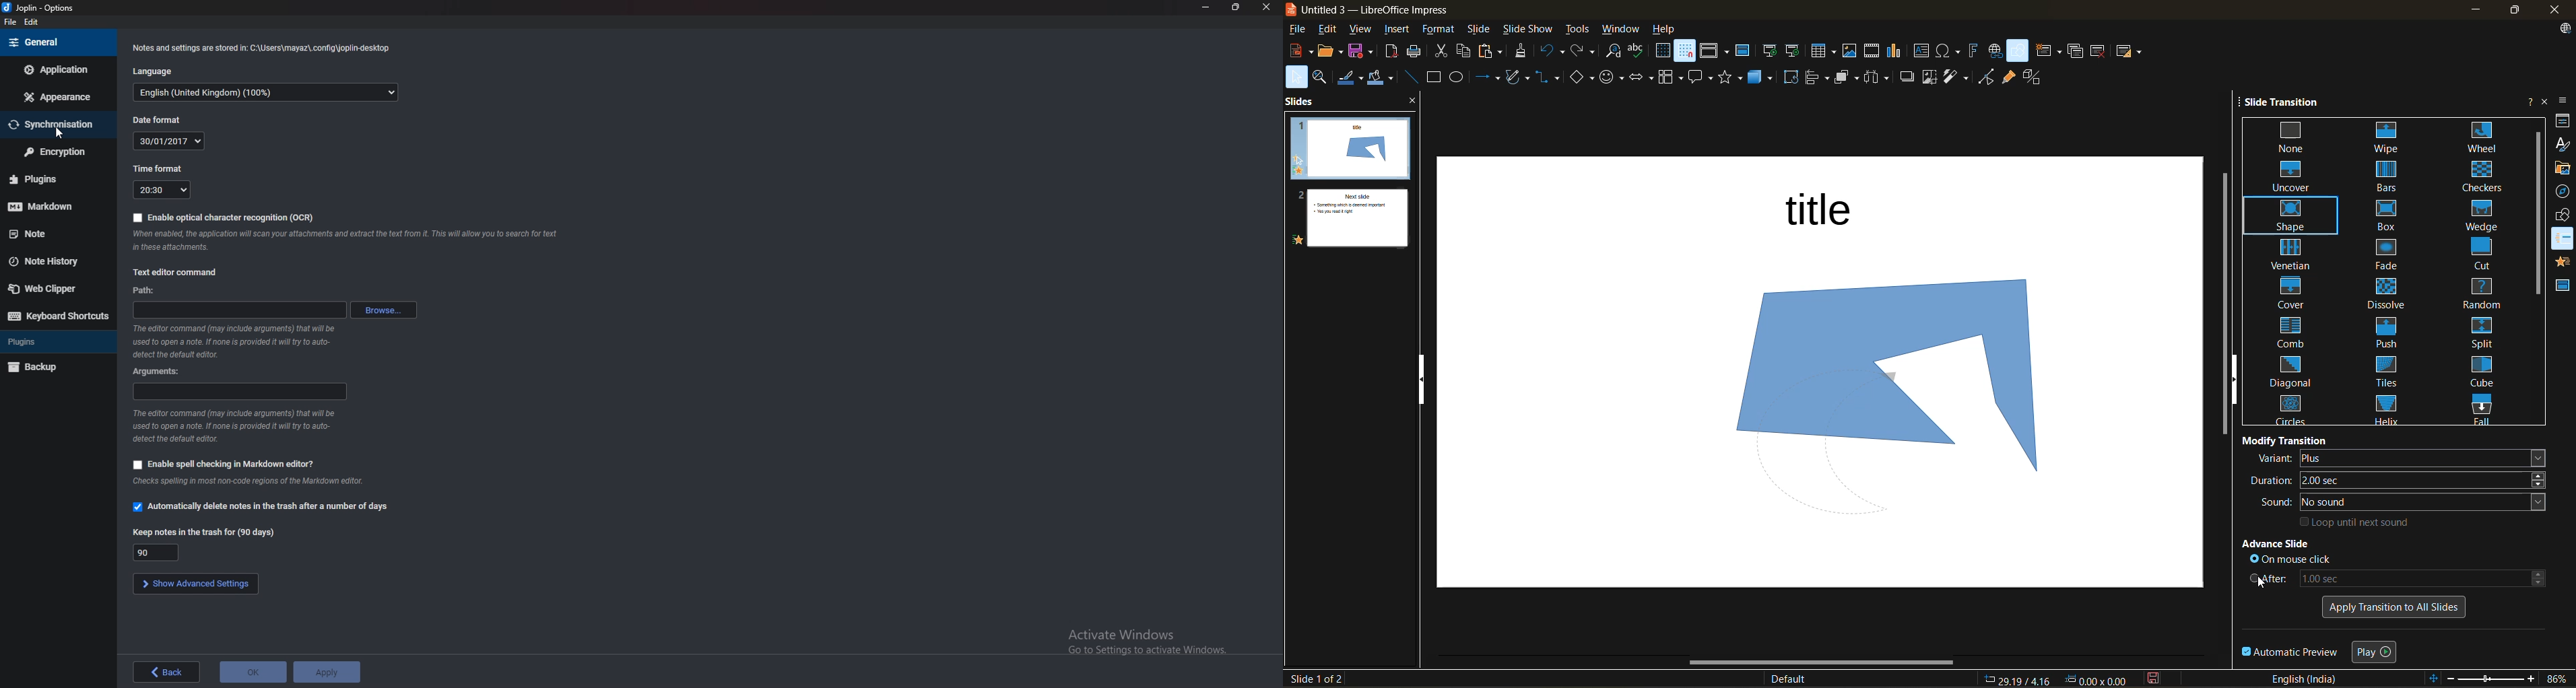 The image size is (2576, 700). I want to click on enable spell checking, so click(225, 464).